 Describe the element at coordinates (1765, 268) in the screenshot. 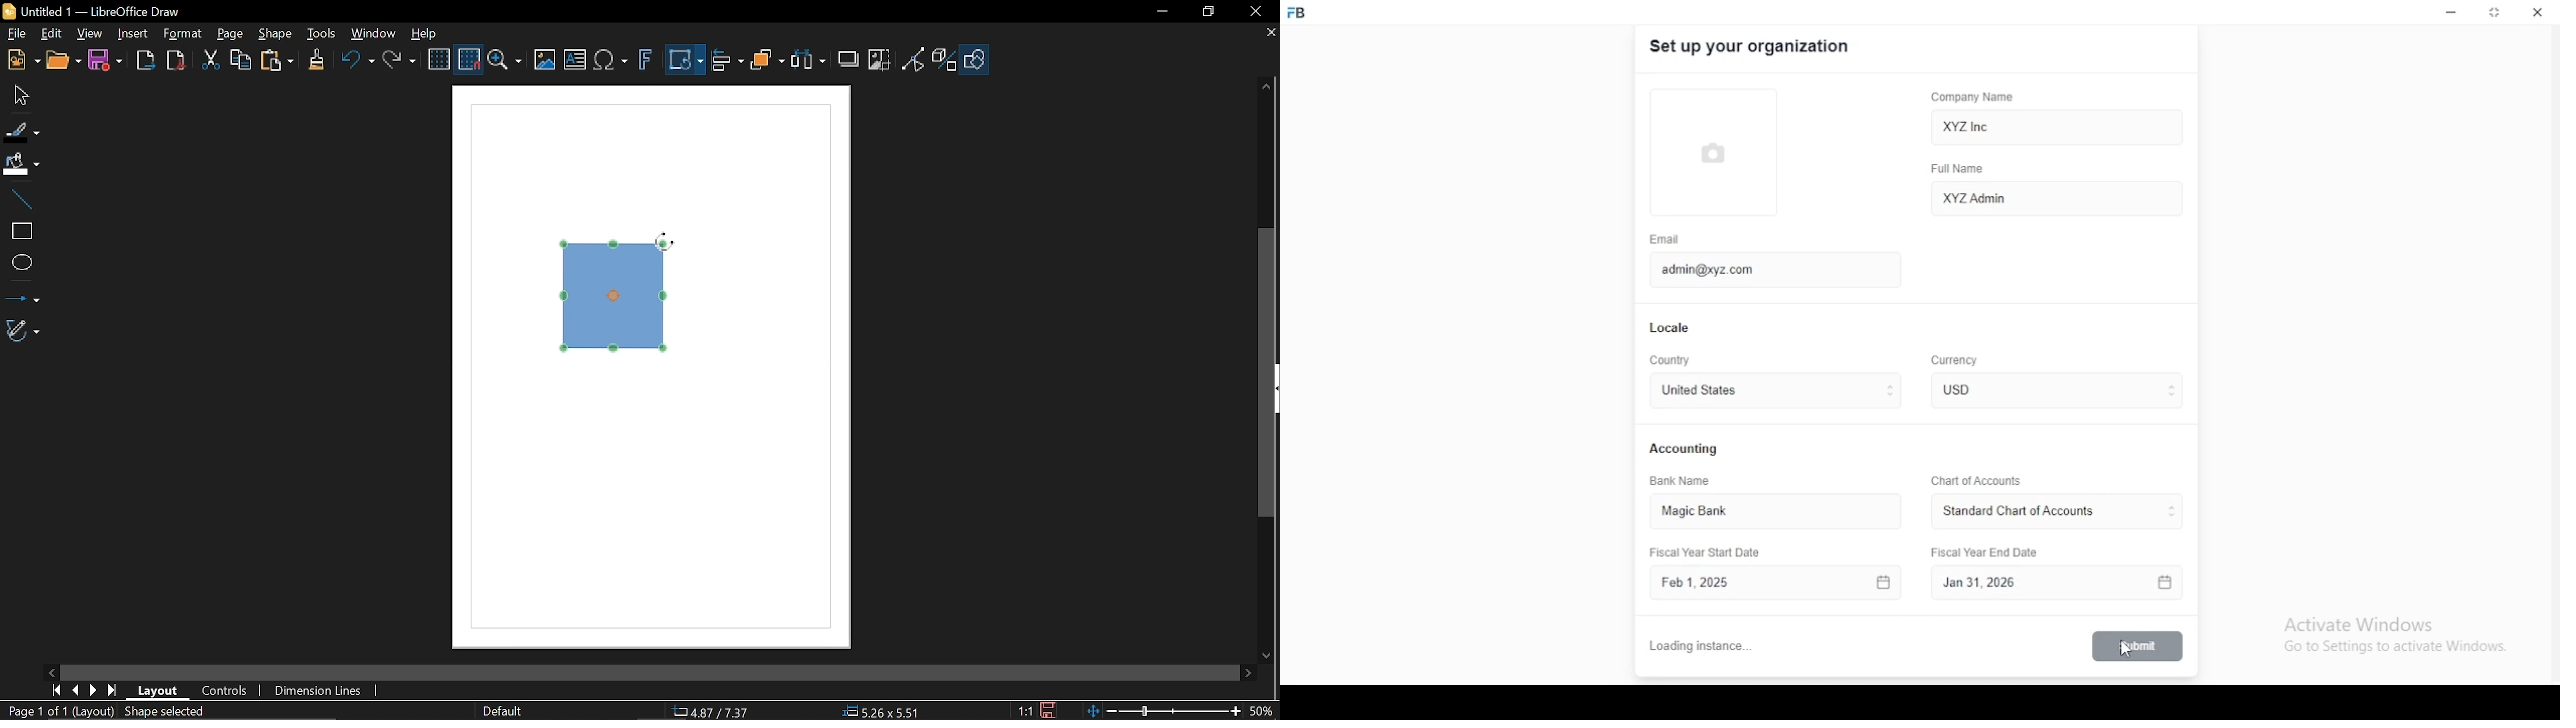

I see `admin@xyz.com` at that location.